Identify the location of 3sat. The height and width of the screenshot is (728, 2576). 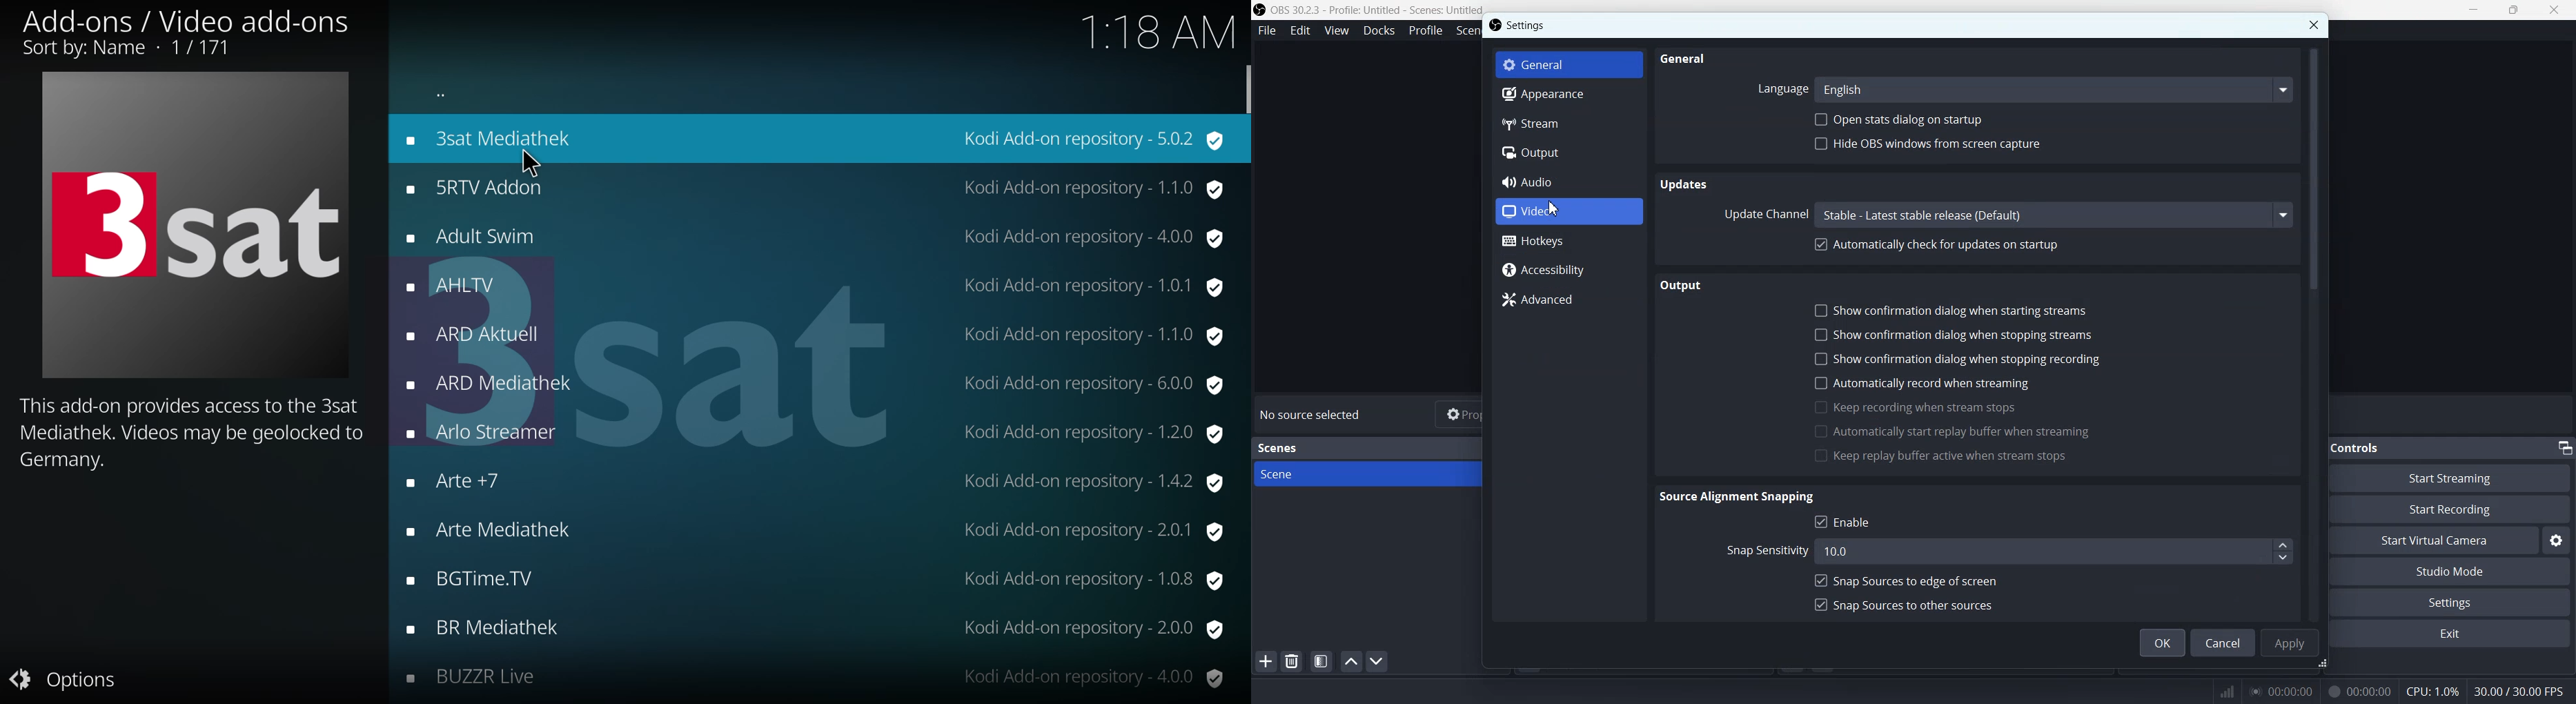
(199, 235).